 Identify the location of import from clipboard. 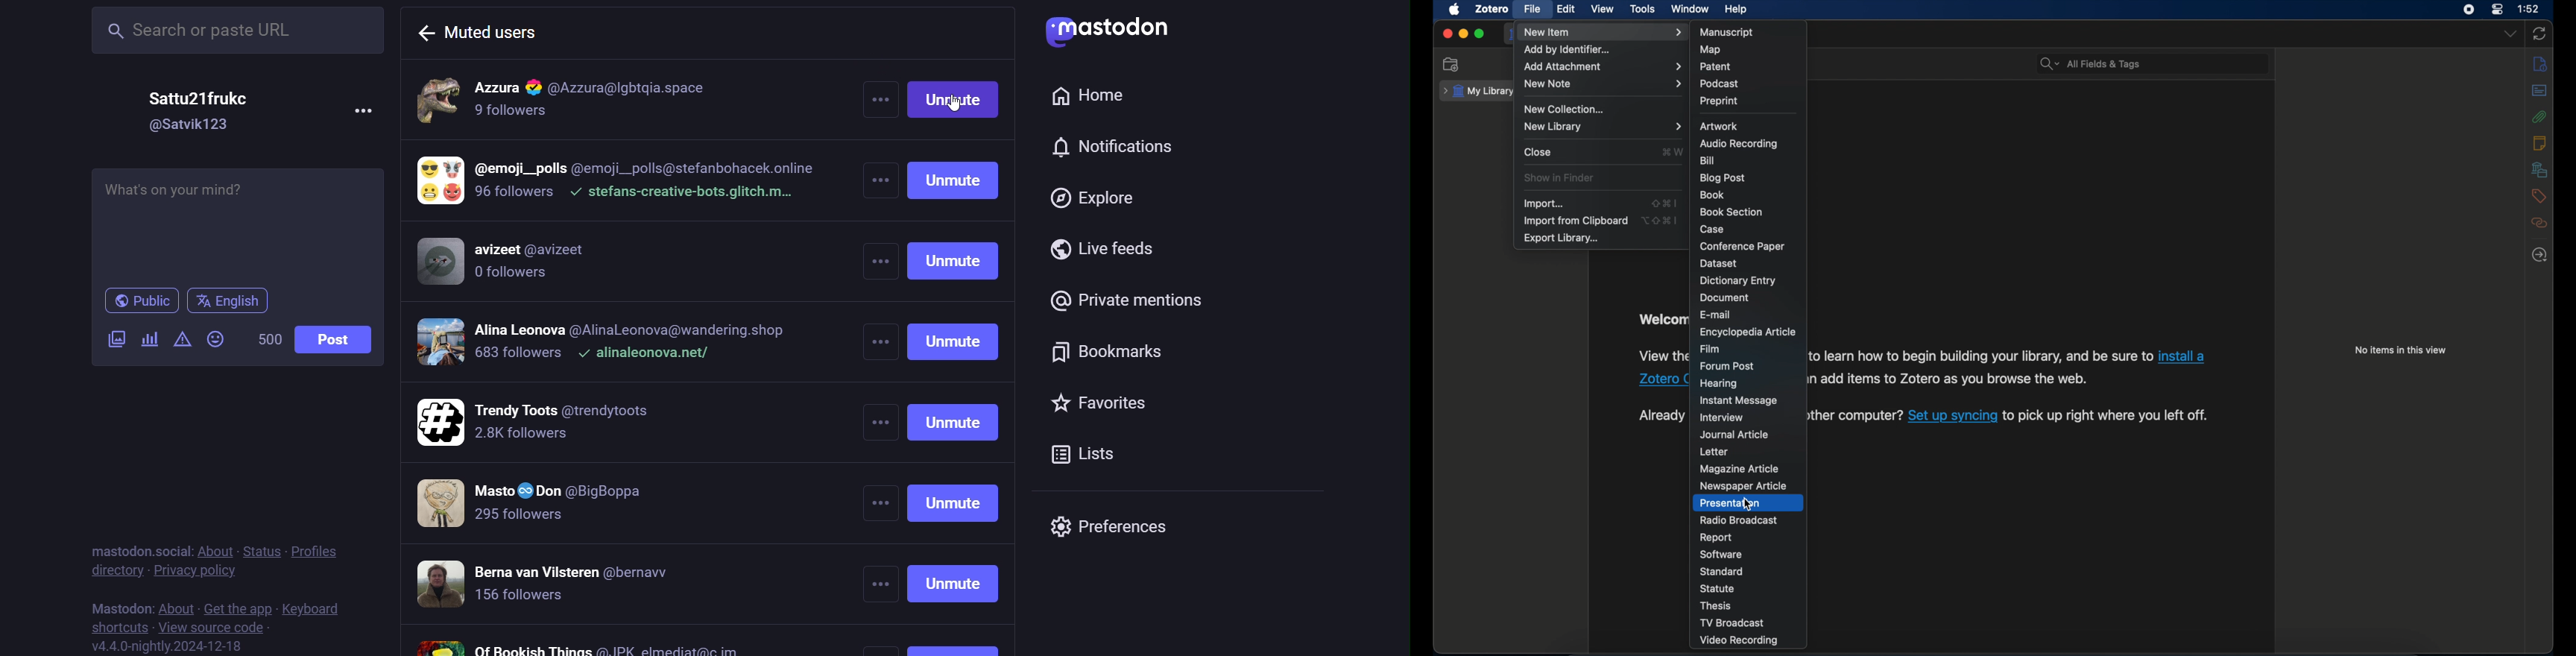
(1577, 221).